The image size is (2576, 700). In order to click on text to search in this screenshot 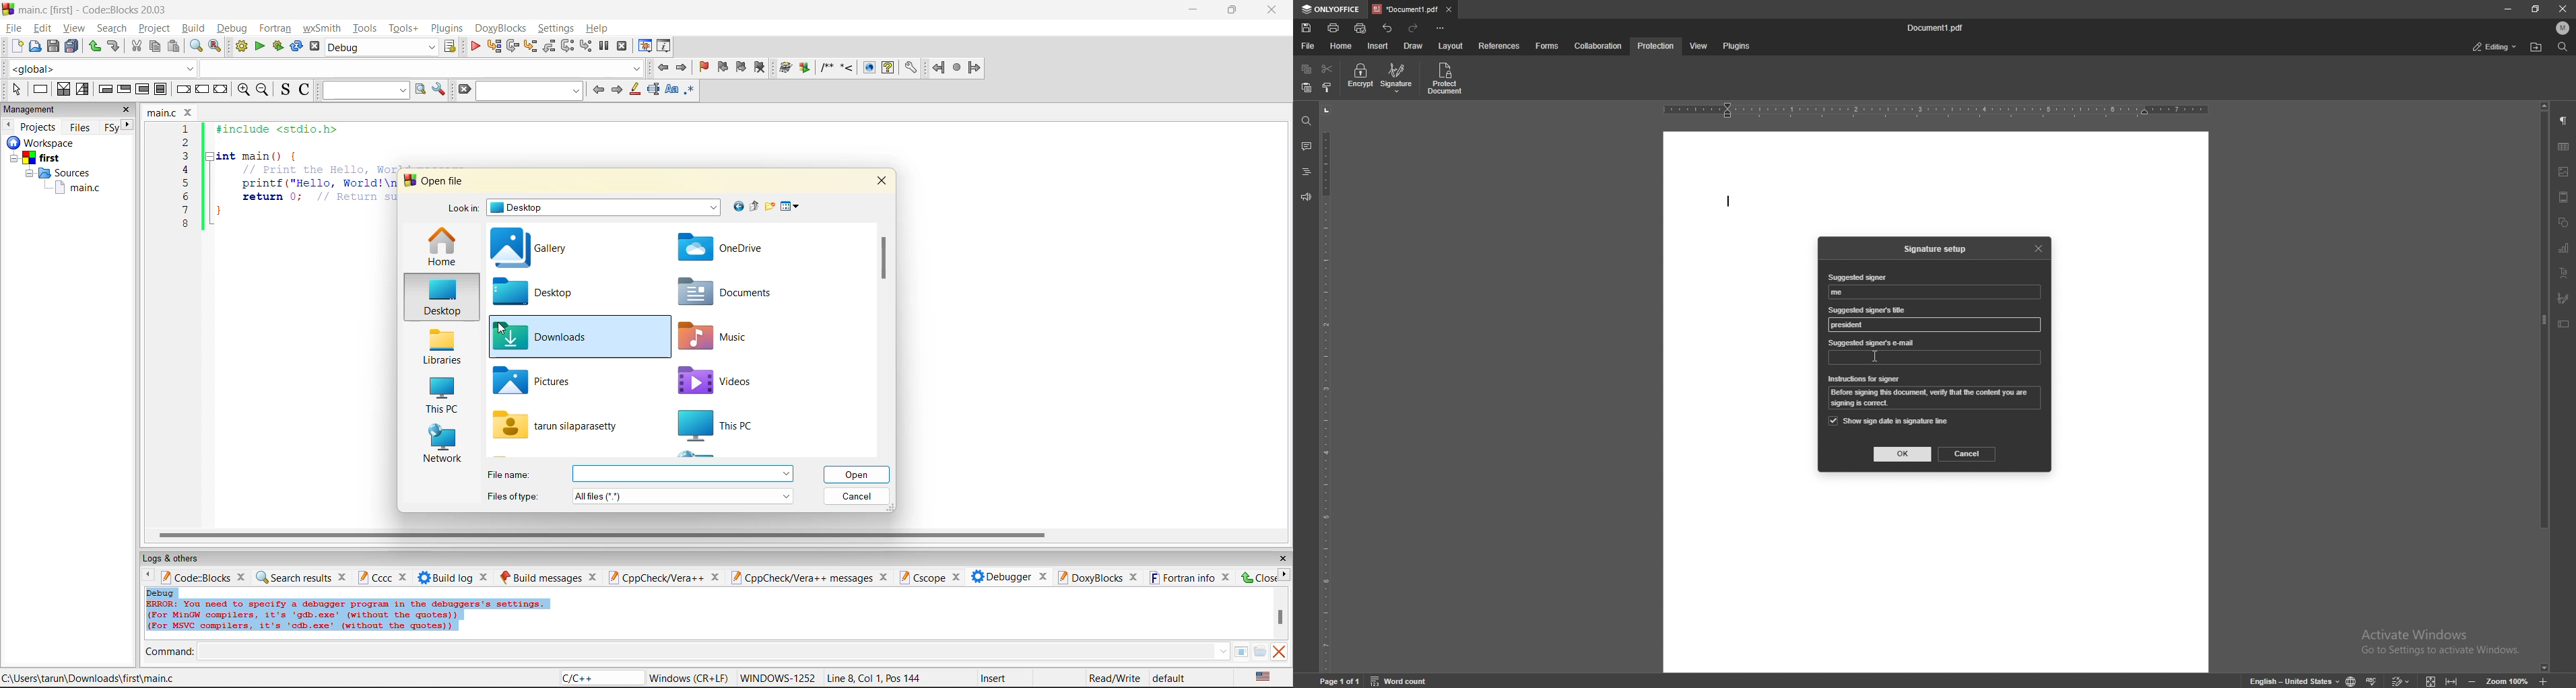, I will do `click(363, 90)`.